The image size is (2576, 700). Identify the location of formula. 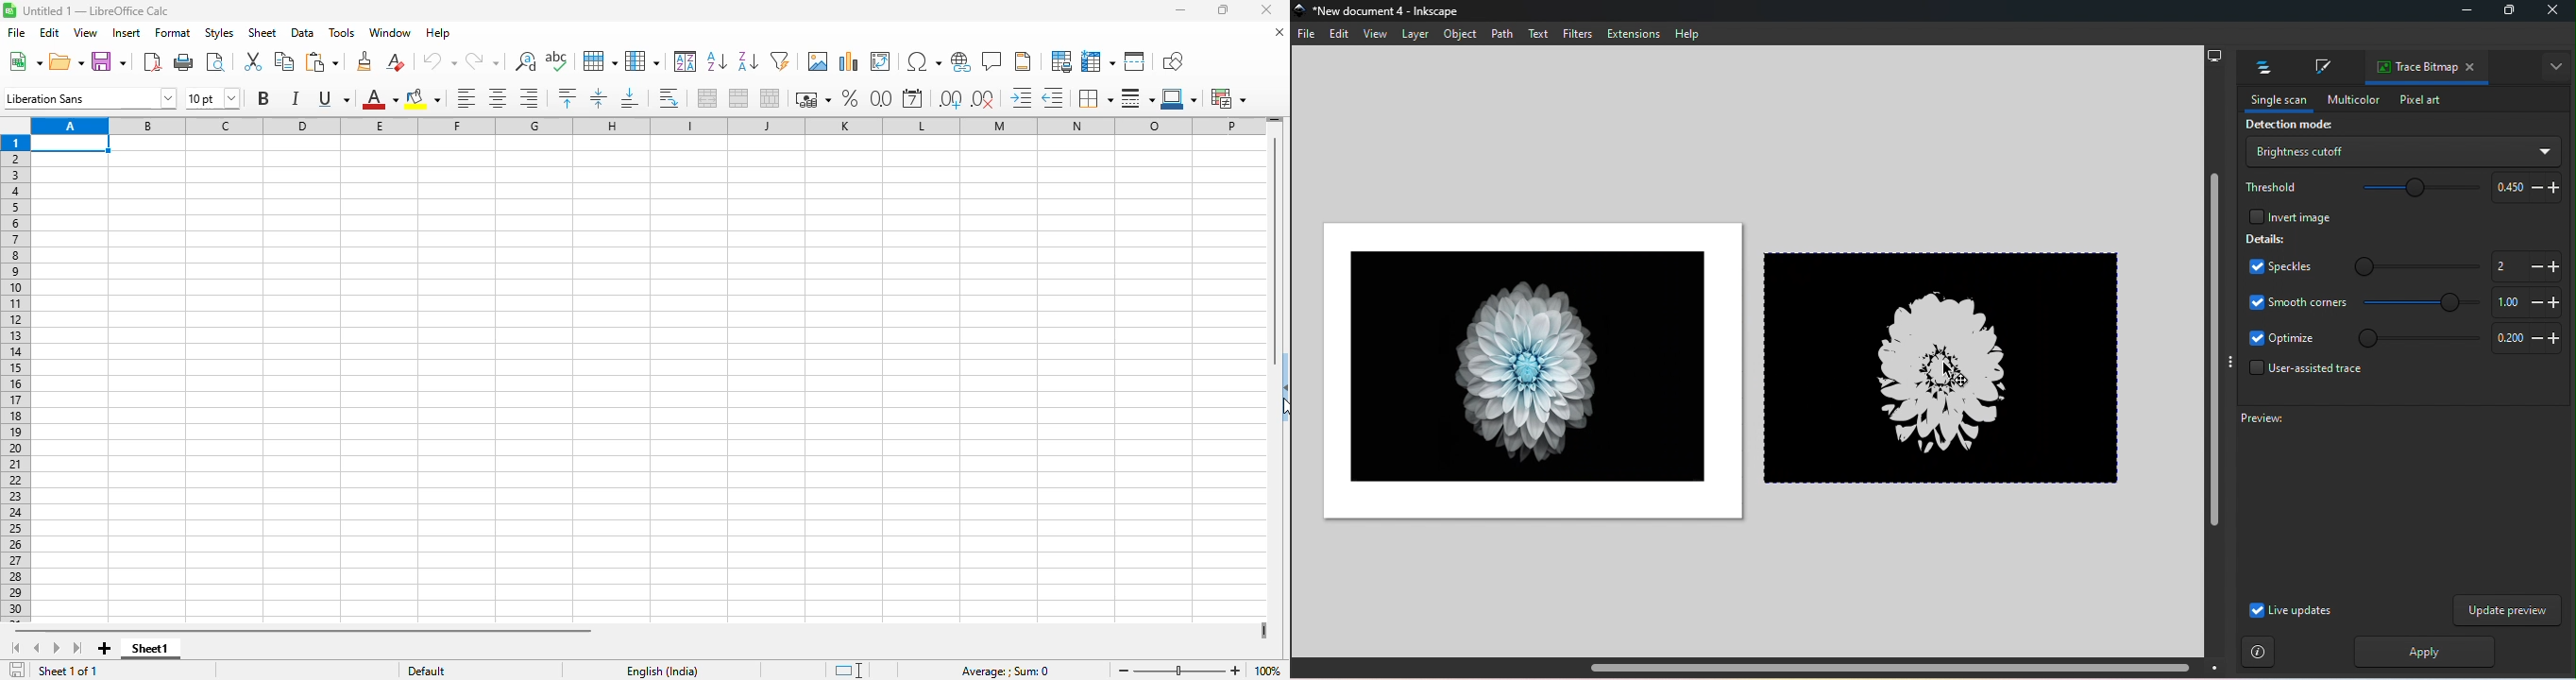
(1006, 672).